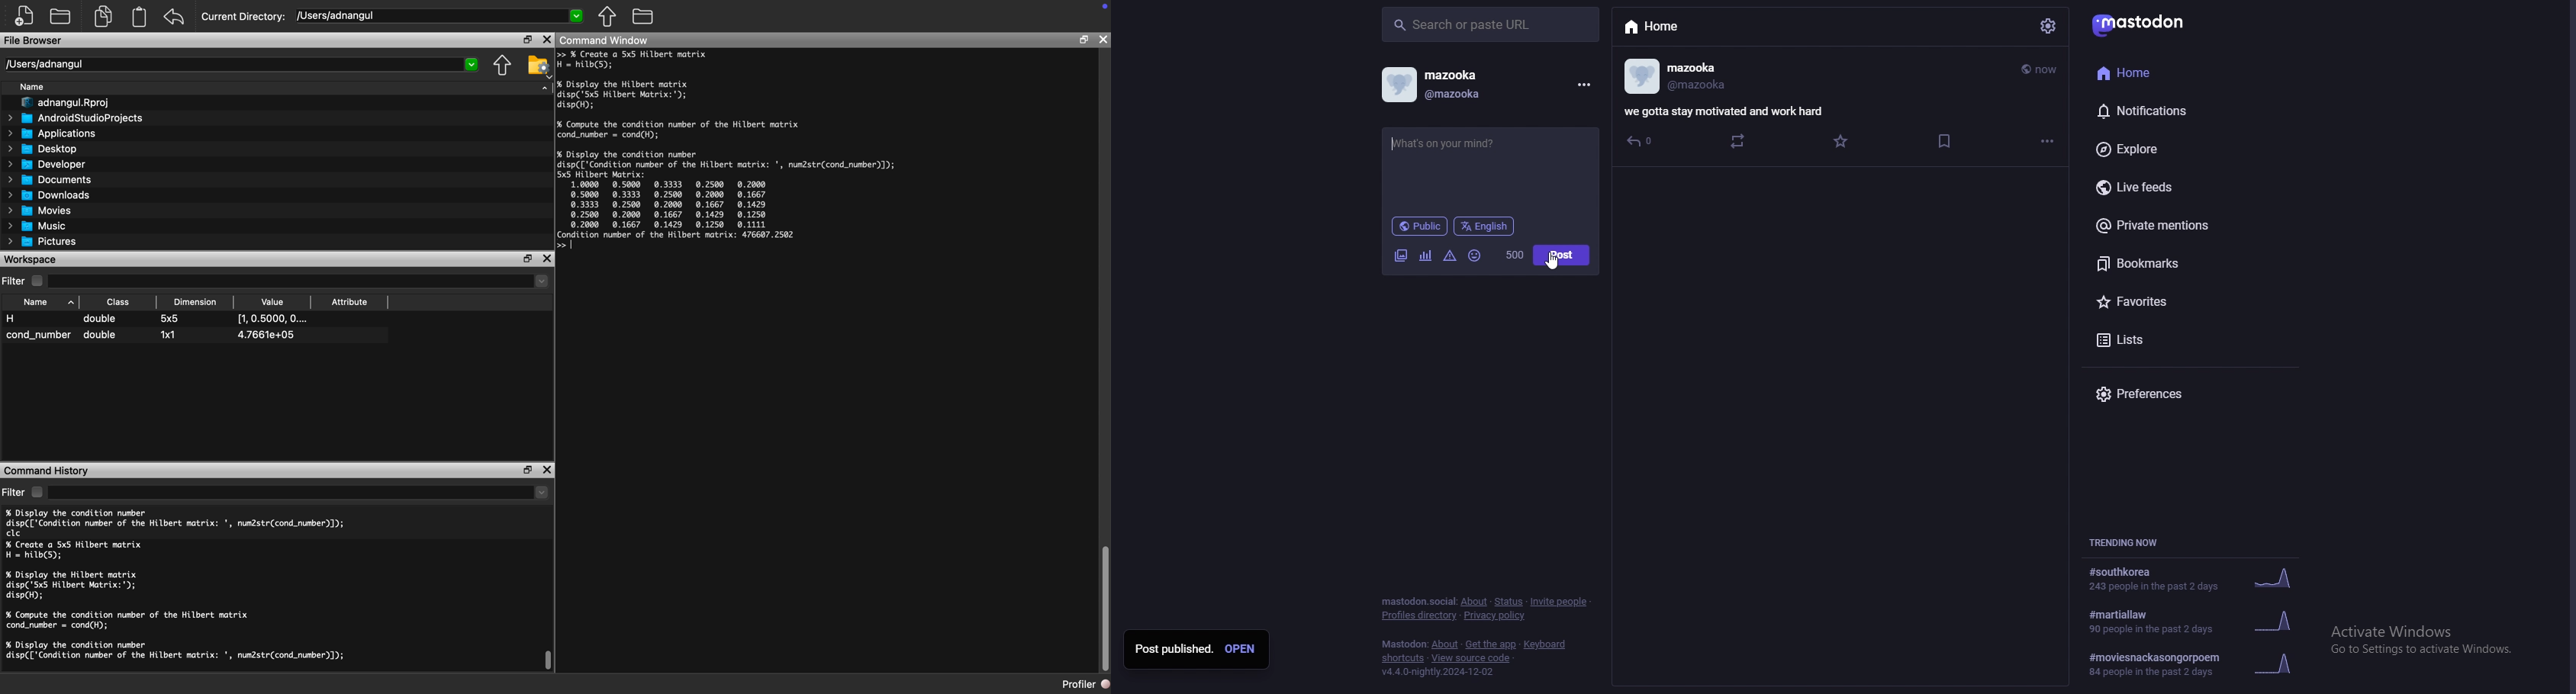 Image resolution: width=2576 pixels, height=700 pixels. What do you see at coordinates (1485, 227) in the screenshot?
I see `english` at bounding box center [1485, 227].